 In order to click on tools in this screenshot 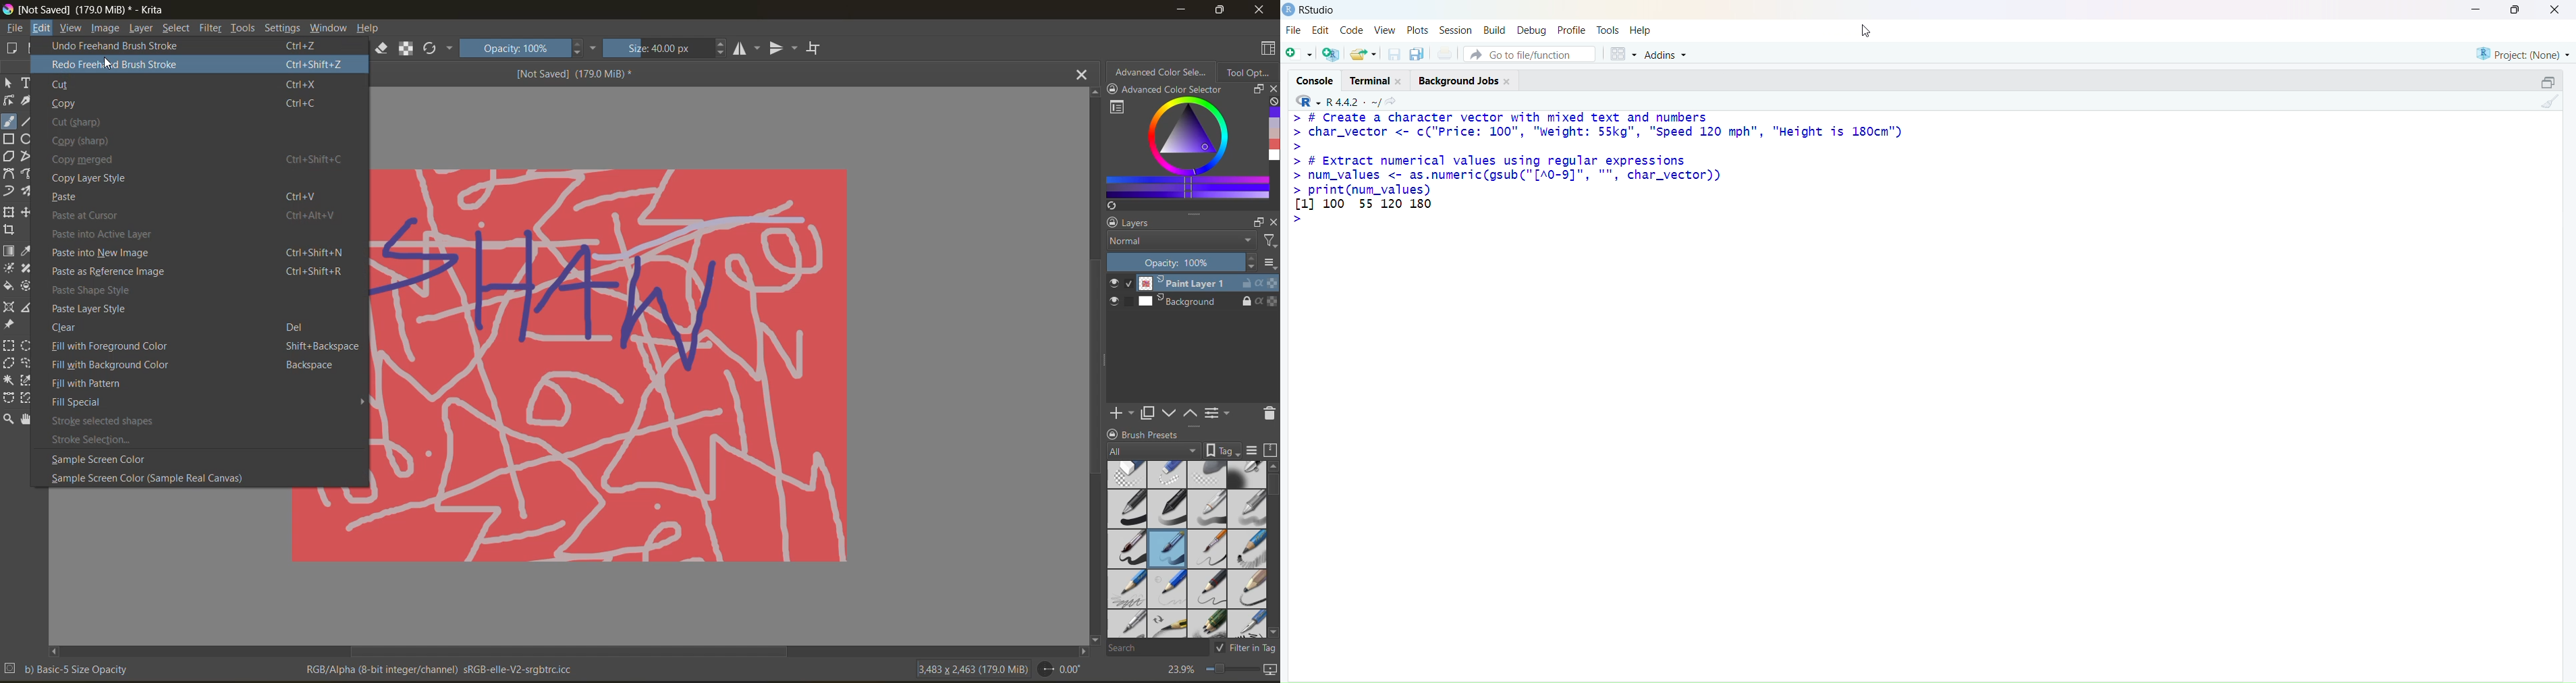, I will do `click(1608, 30)`.